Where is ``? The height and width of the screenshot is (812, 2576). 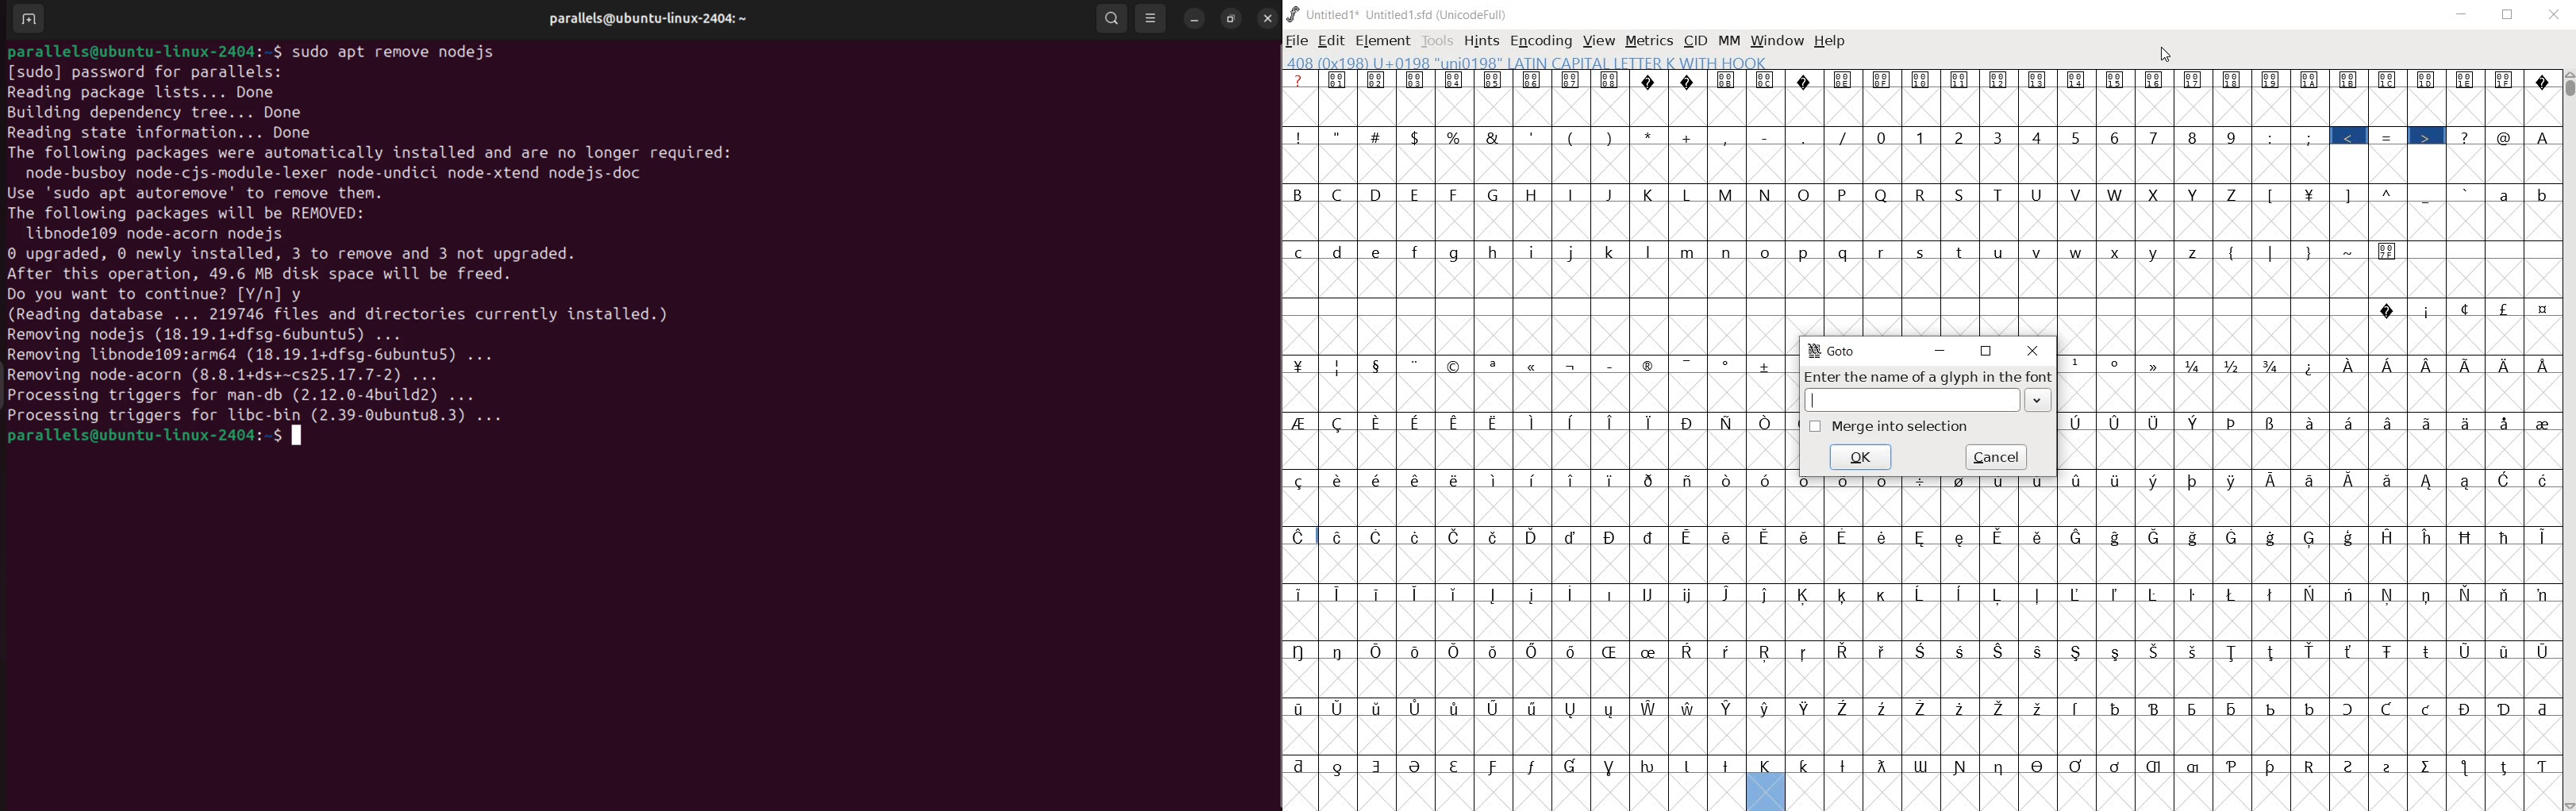  is located at coordinates (1537, 452).